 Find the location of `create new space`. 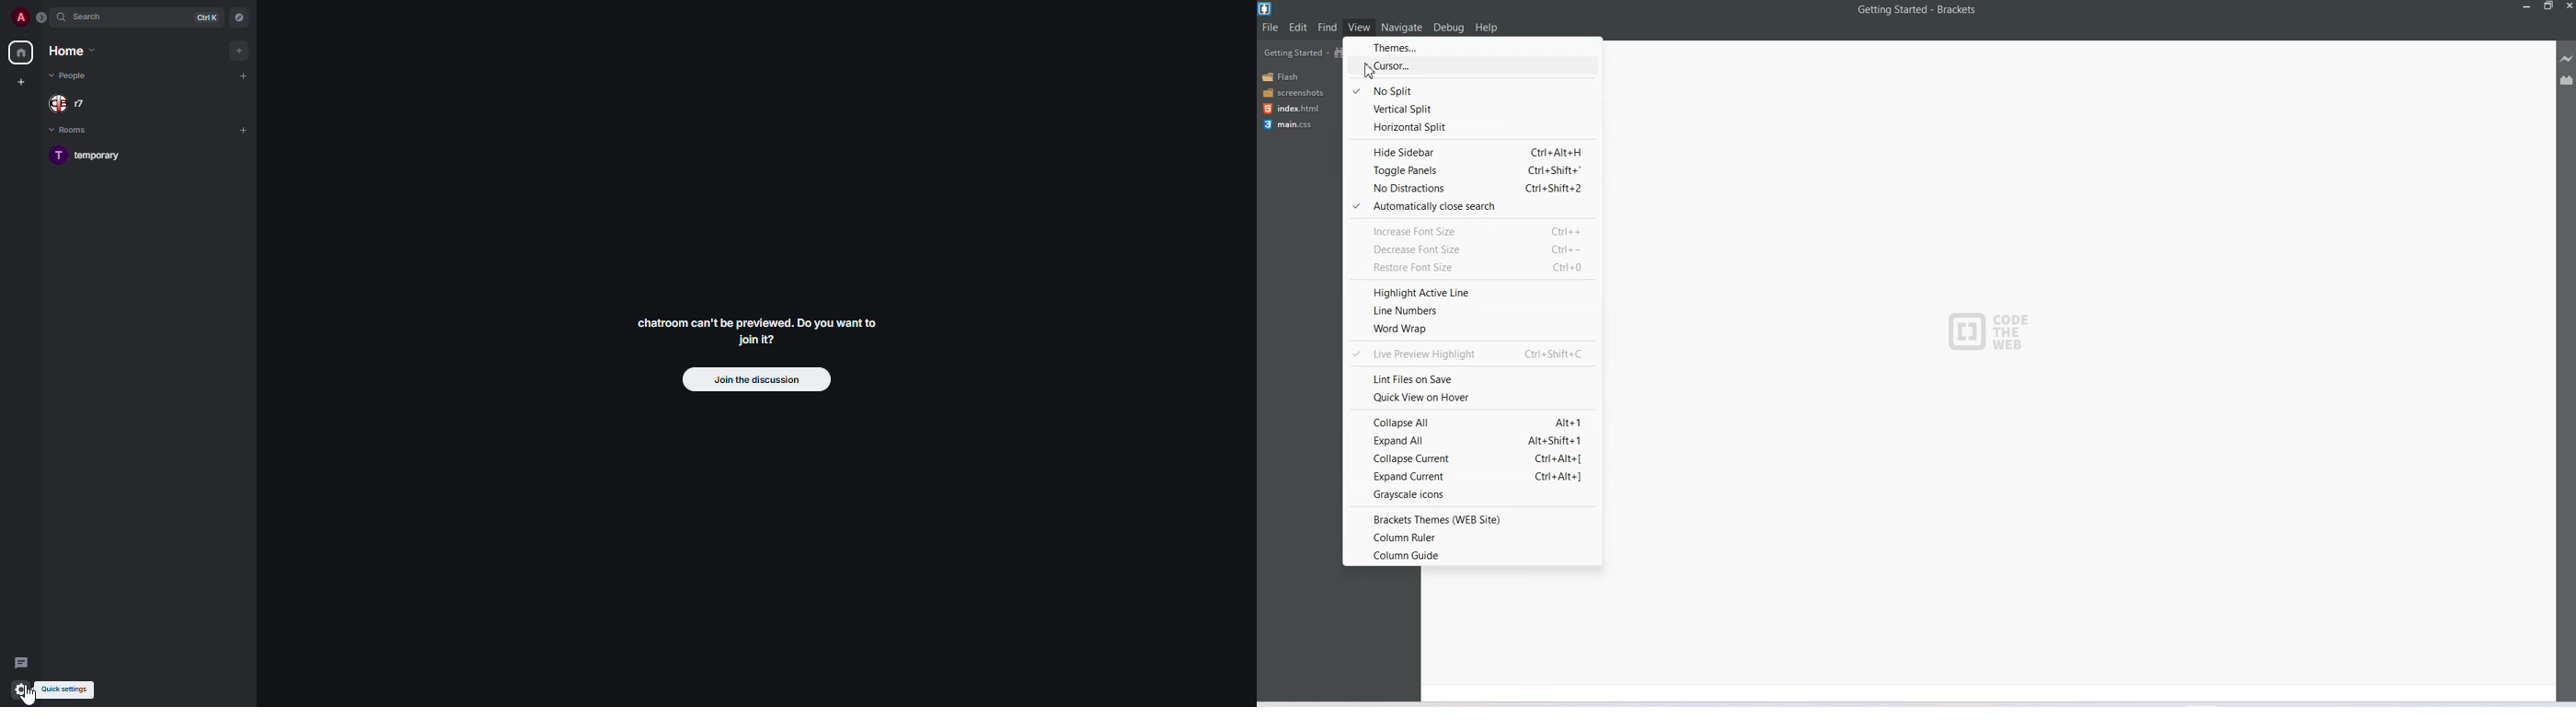

create new space is located at coordinates (22, 81).